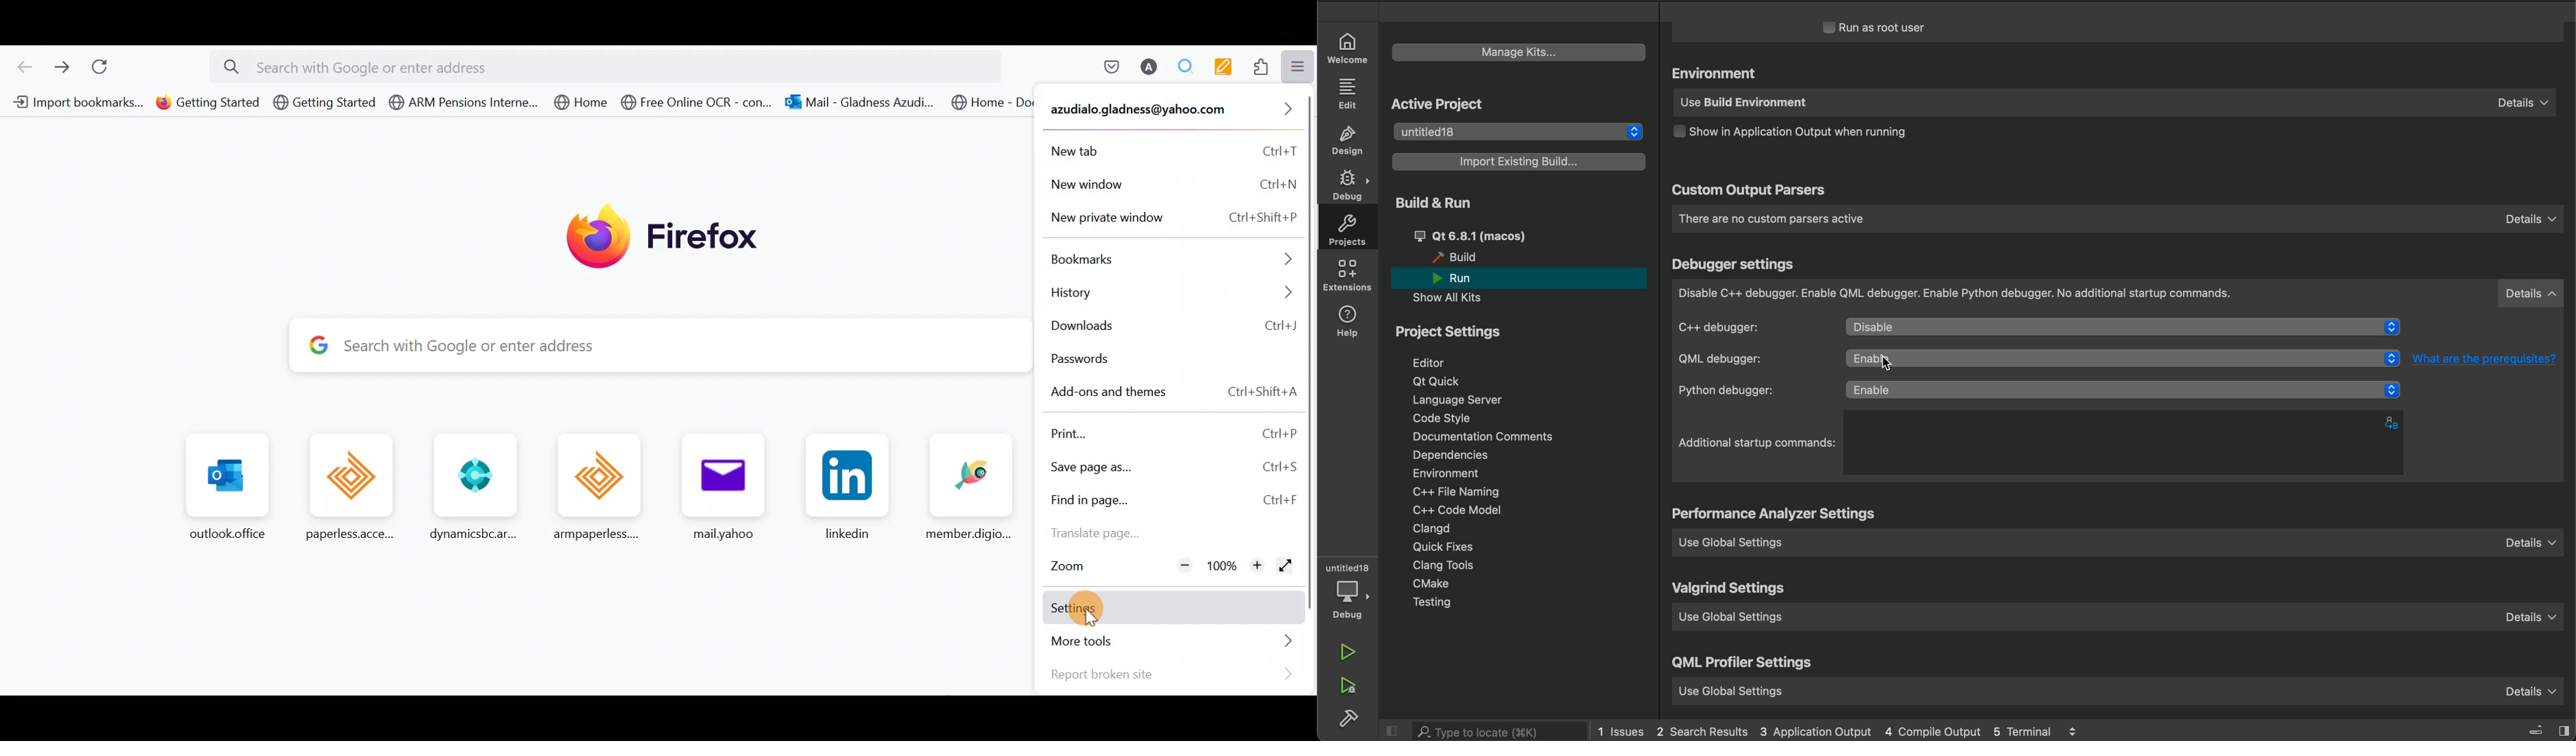 The image size is (2576, 756). Describe the element at coordinates (2119, 294) in the screenshot. I see `debugger` at that location.